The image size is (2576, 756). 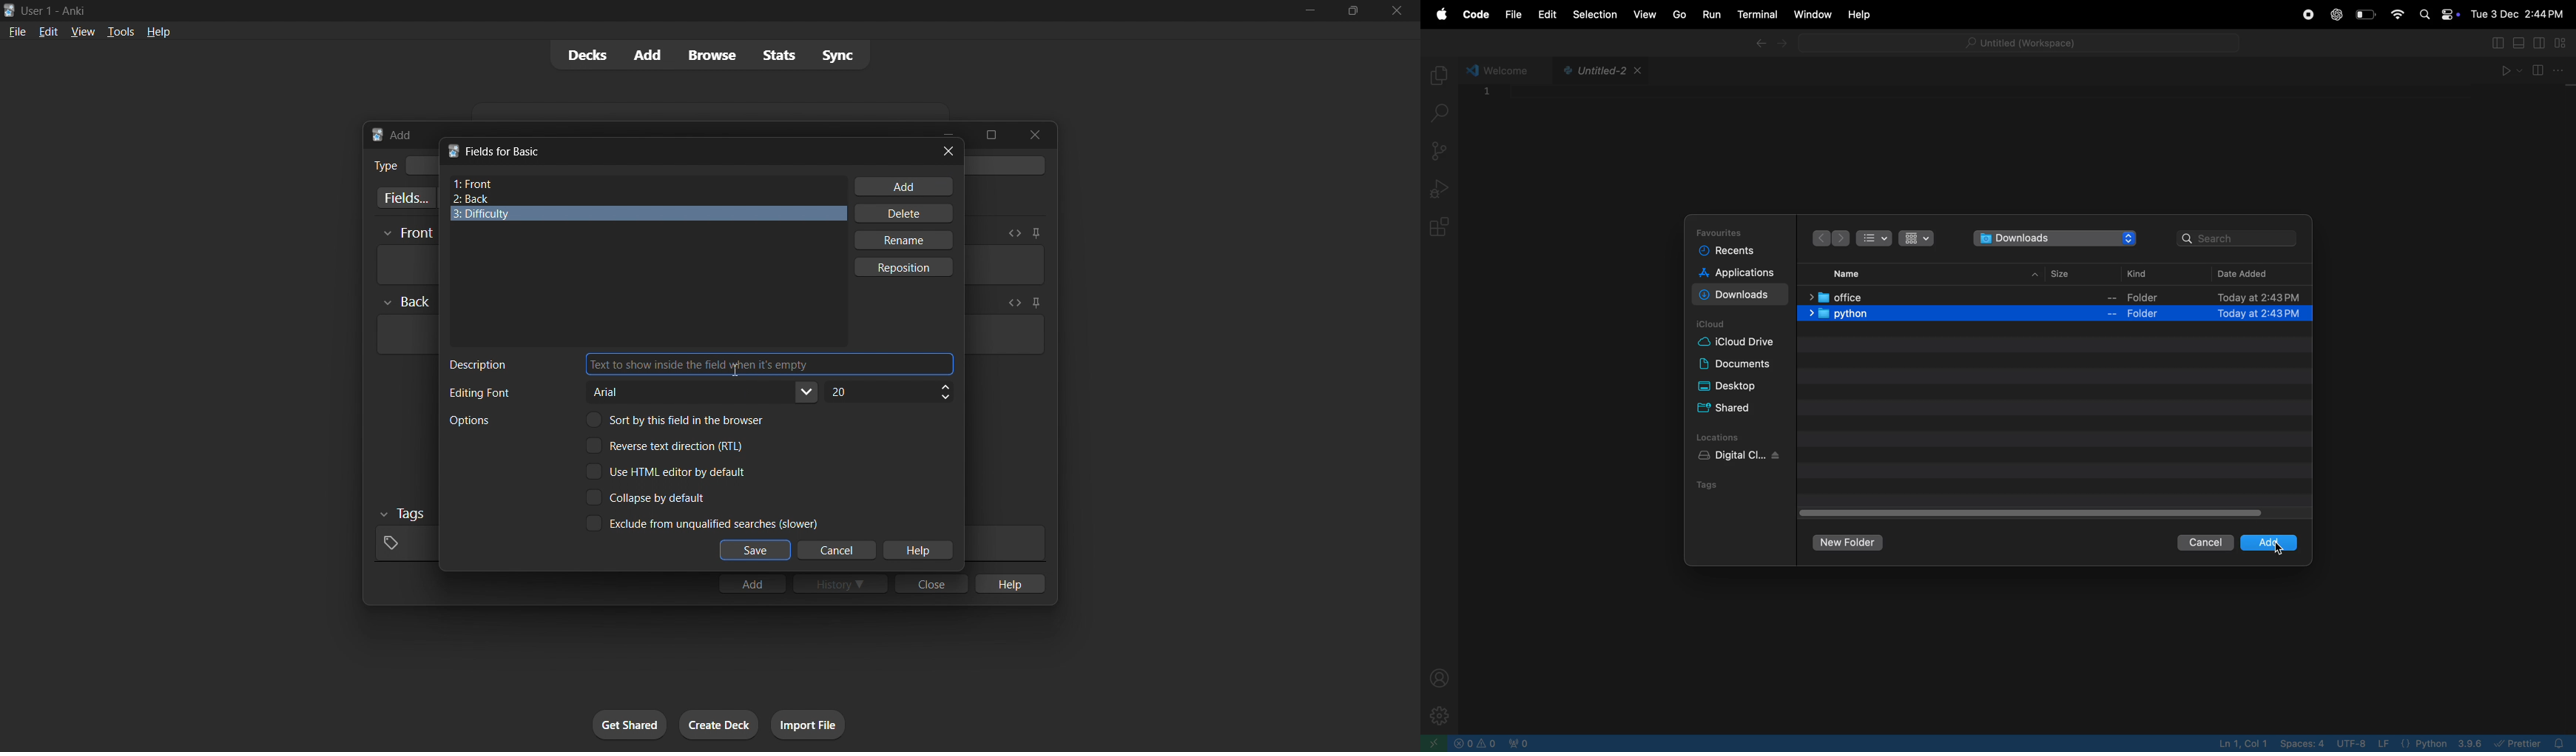 What do you see at coordinates (1738, 344) in the screenshot?
I see `cloud drive` at bounding box center [1738, 344].